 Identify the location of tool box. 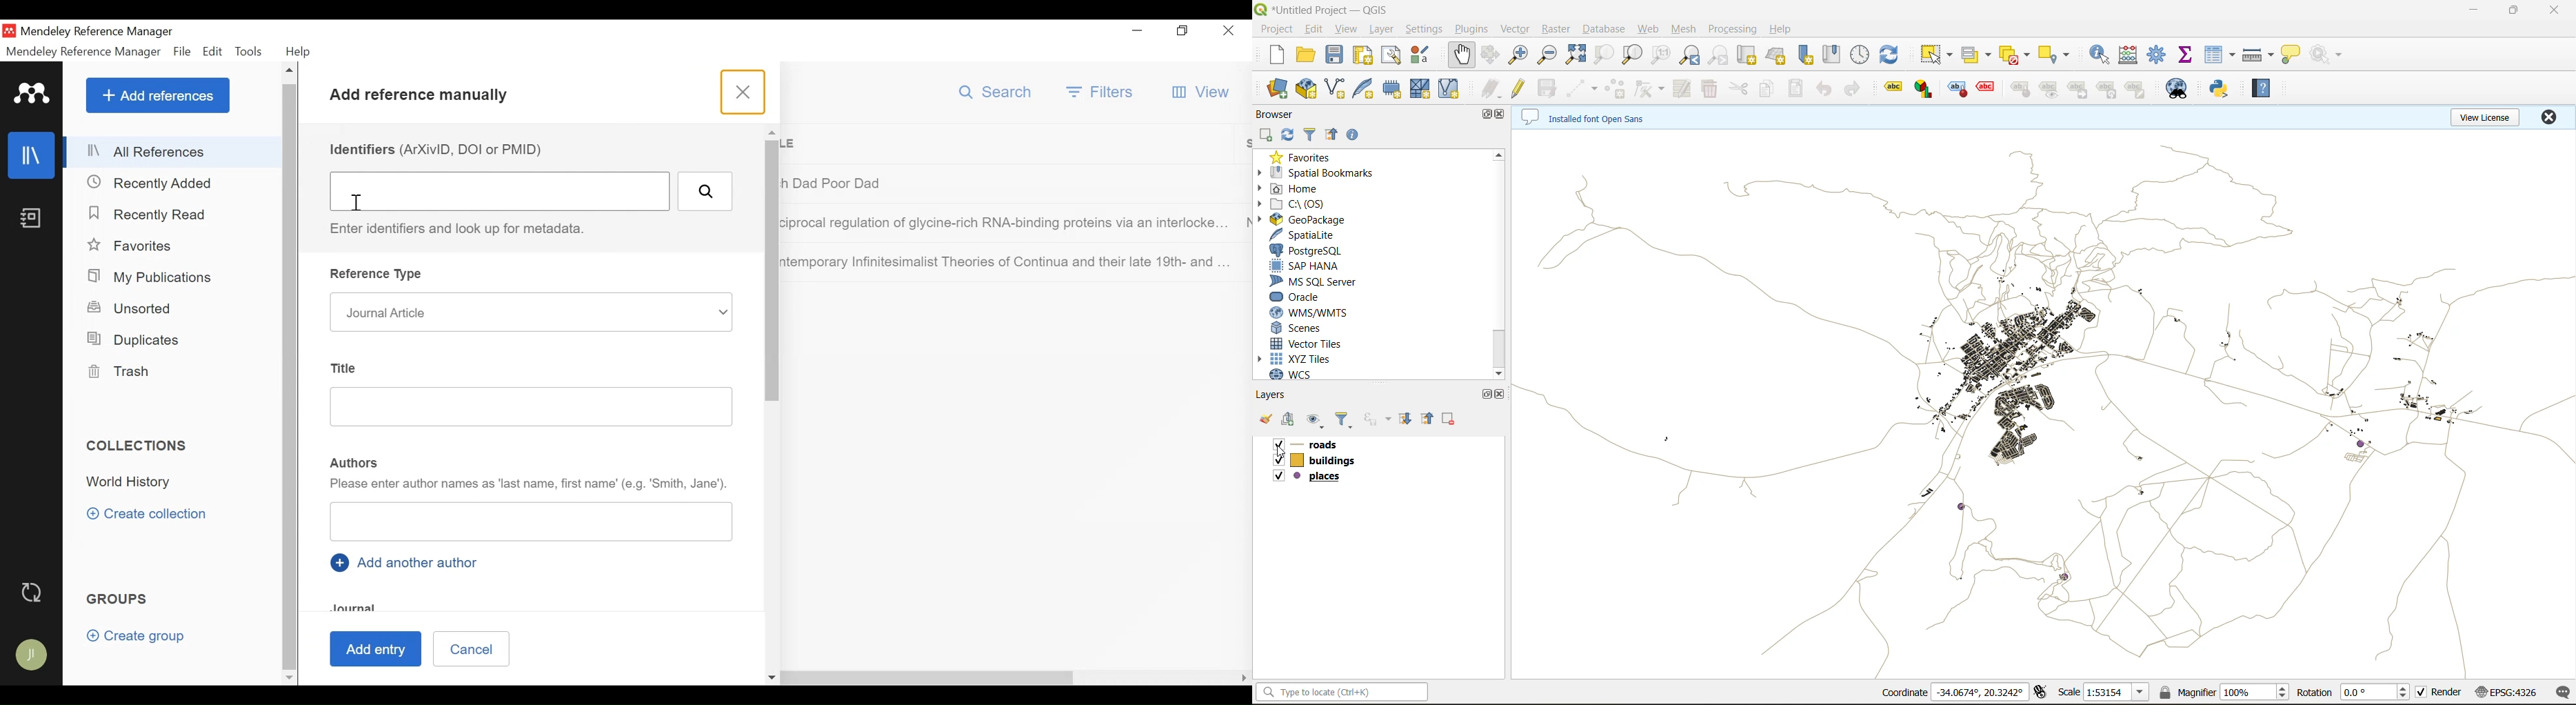
(2155, 52).